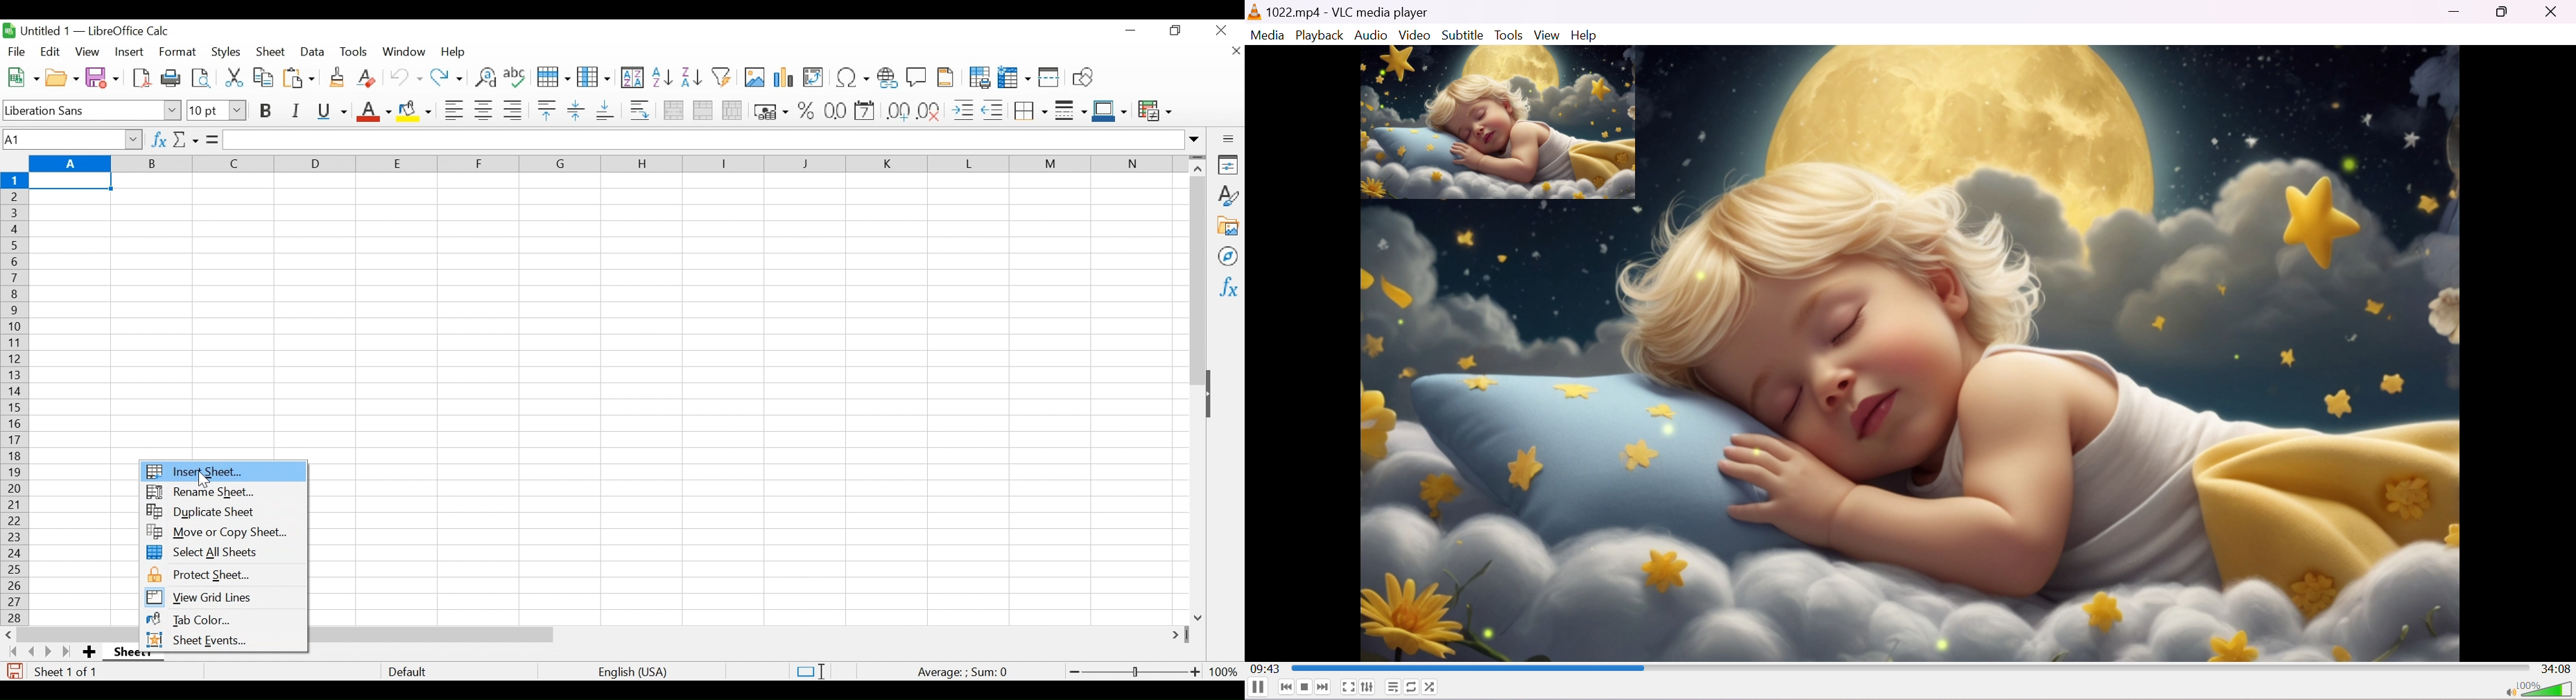 Image resolution: width=2576 pixels, height=700 pixels. What do you see at coordinates (1498, 123) in the screenshot?
I see `Snapshot` at bounding box center [1498, 123].